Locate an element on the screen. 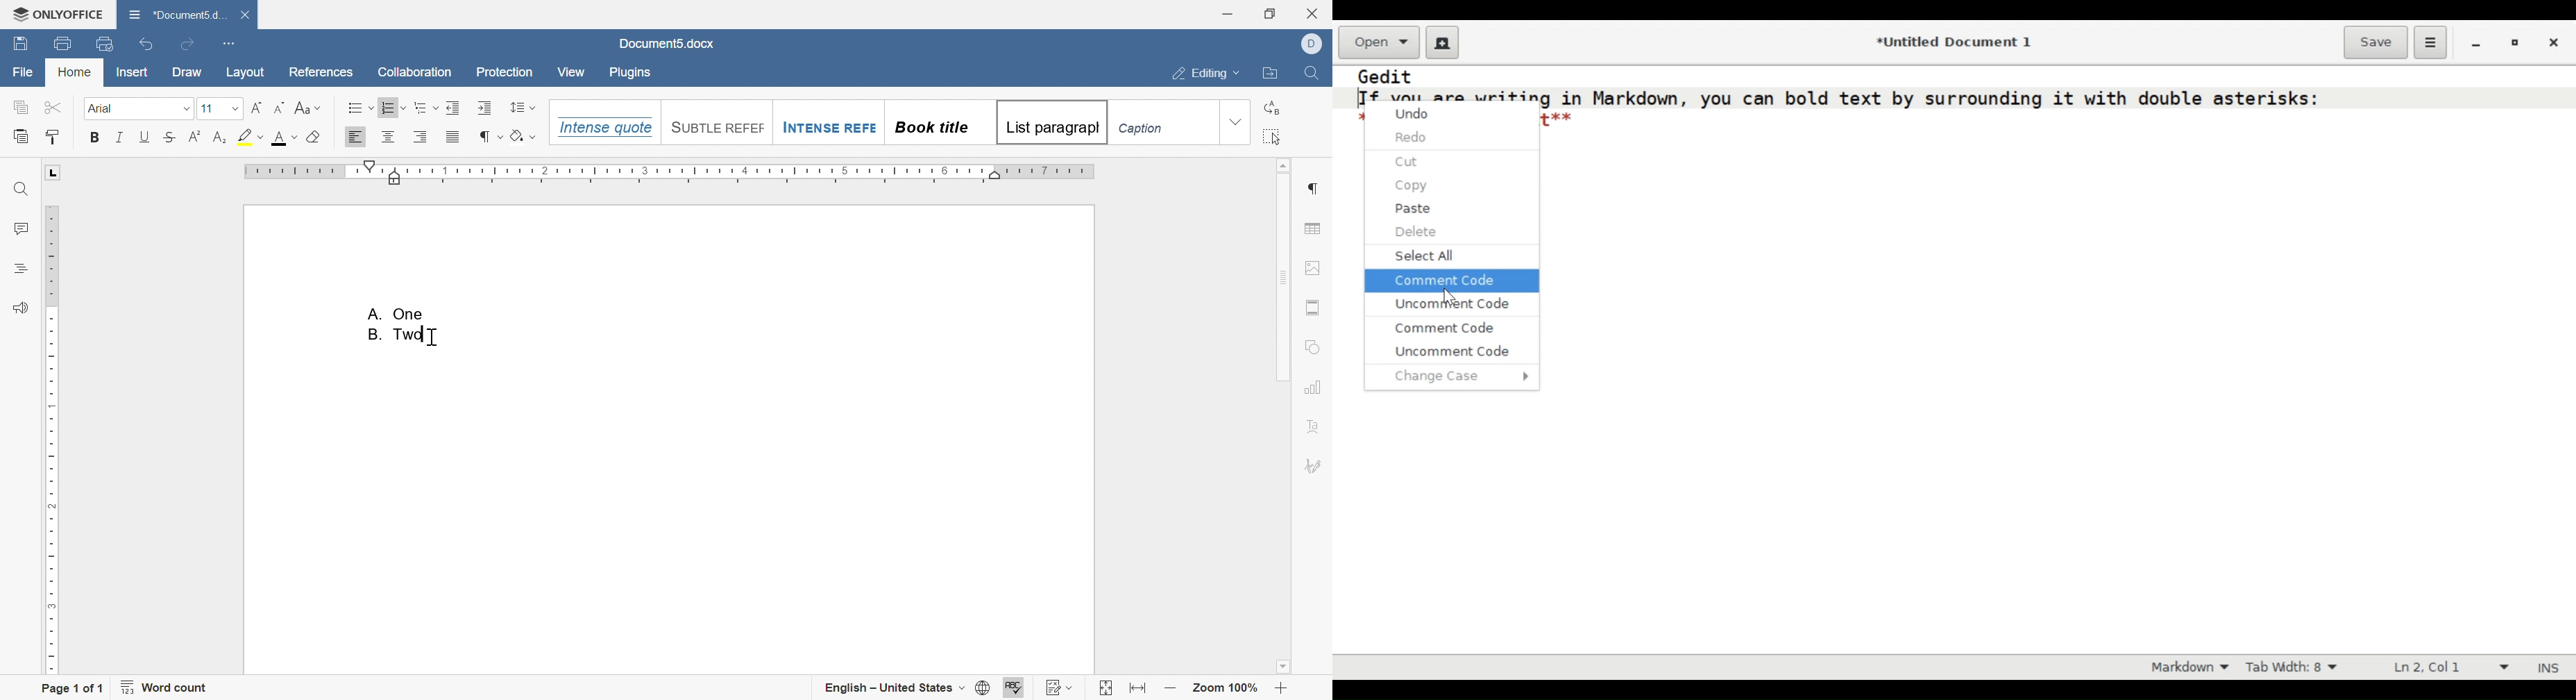  Book title is located at coordinates (930, 127).